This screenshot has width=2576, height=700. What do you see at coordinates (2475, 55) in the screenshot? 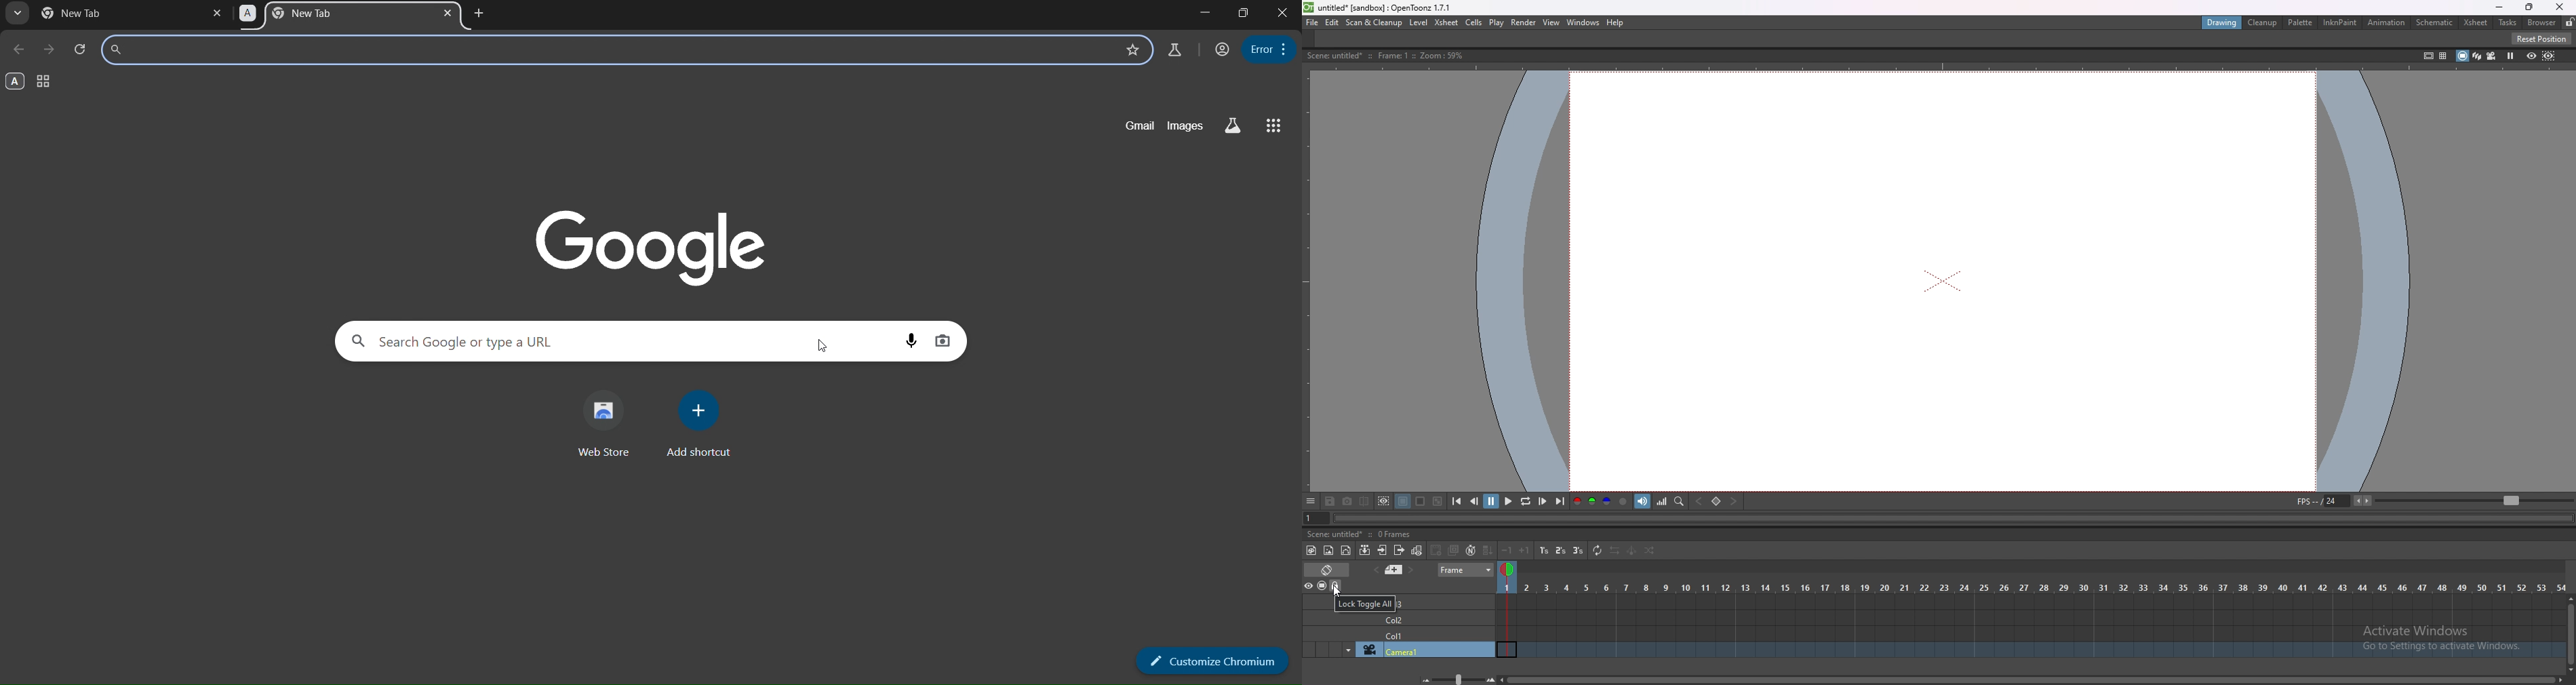
I see `3d view` at bounding box center [2475, 55].